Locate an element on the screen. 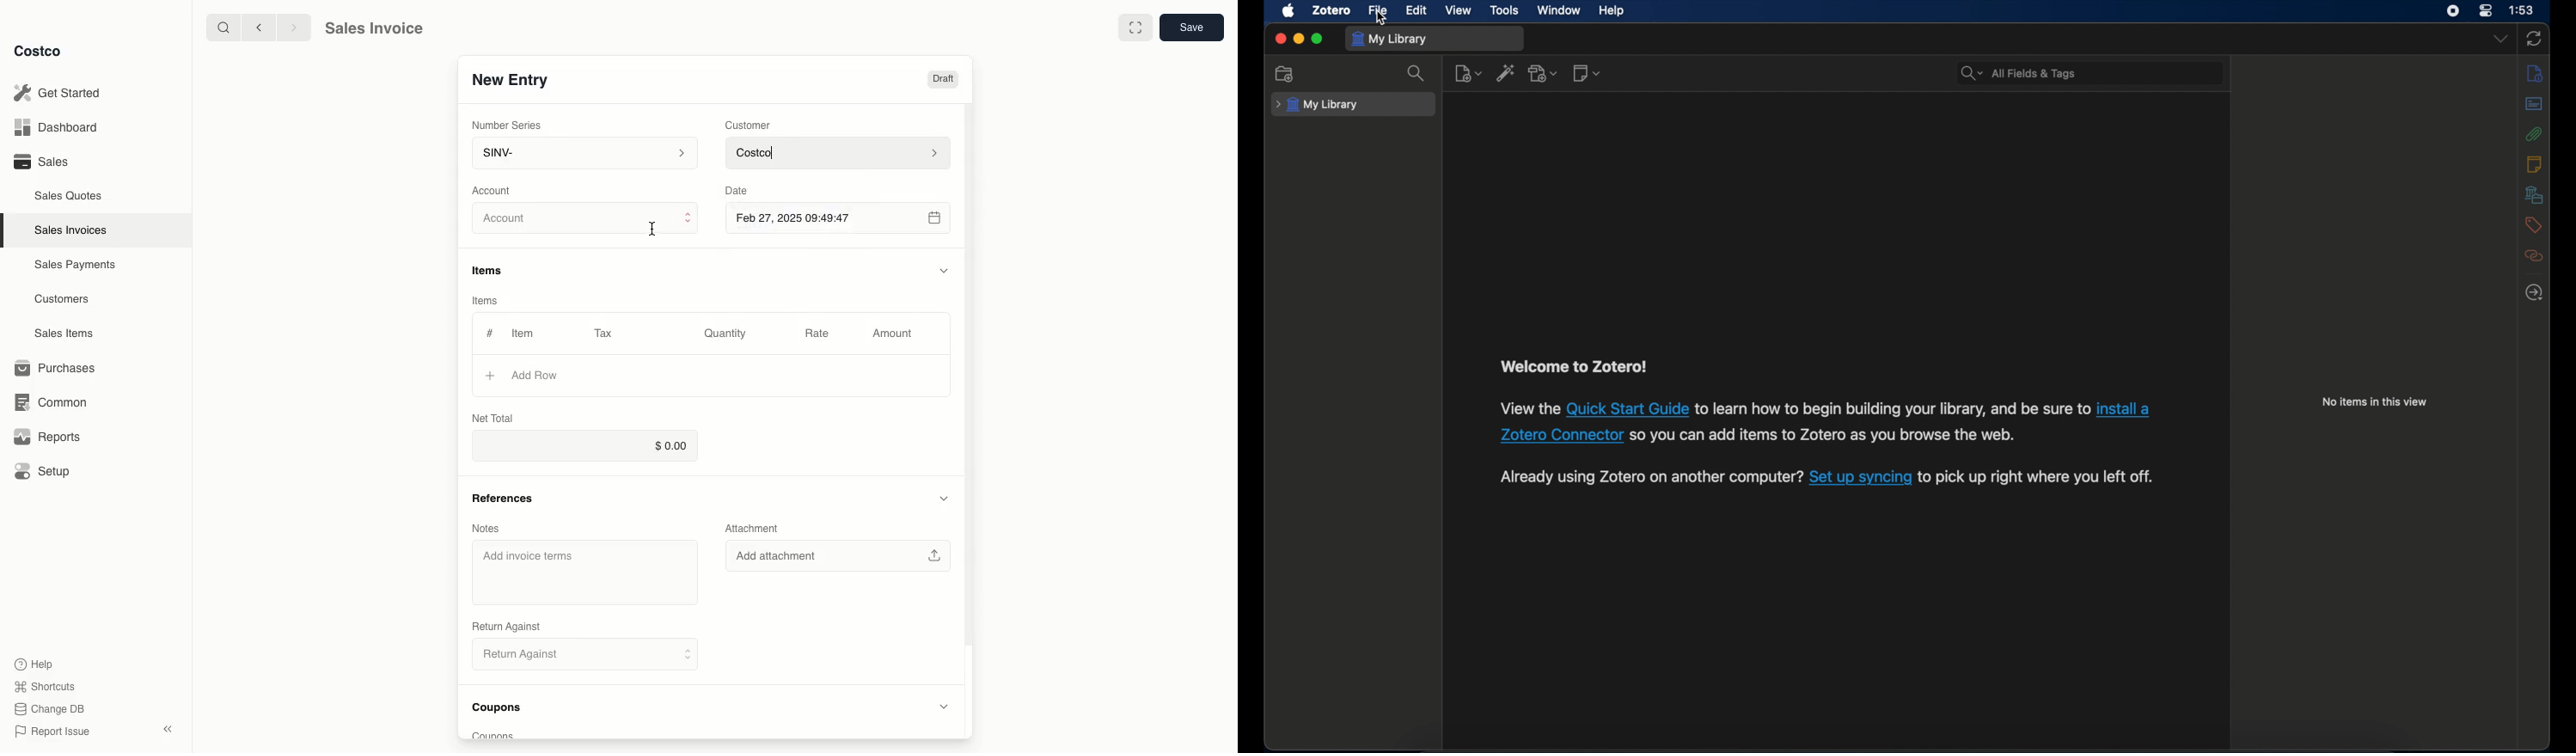  SINV- is located at coordinates (581, 155).